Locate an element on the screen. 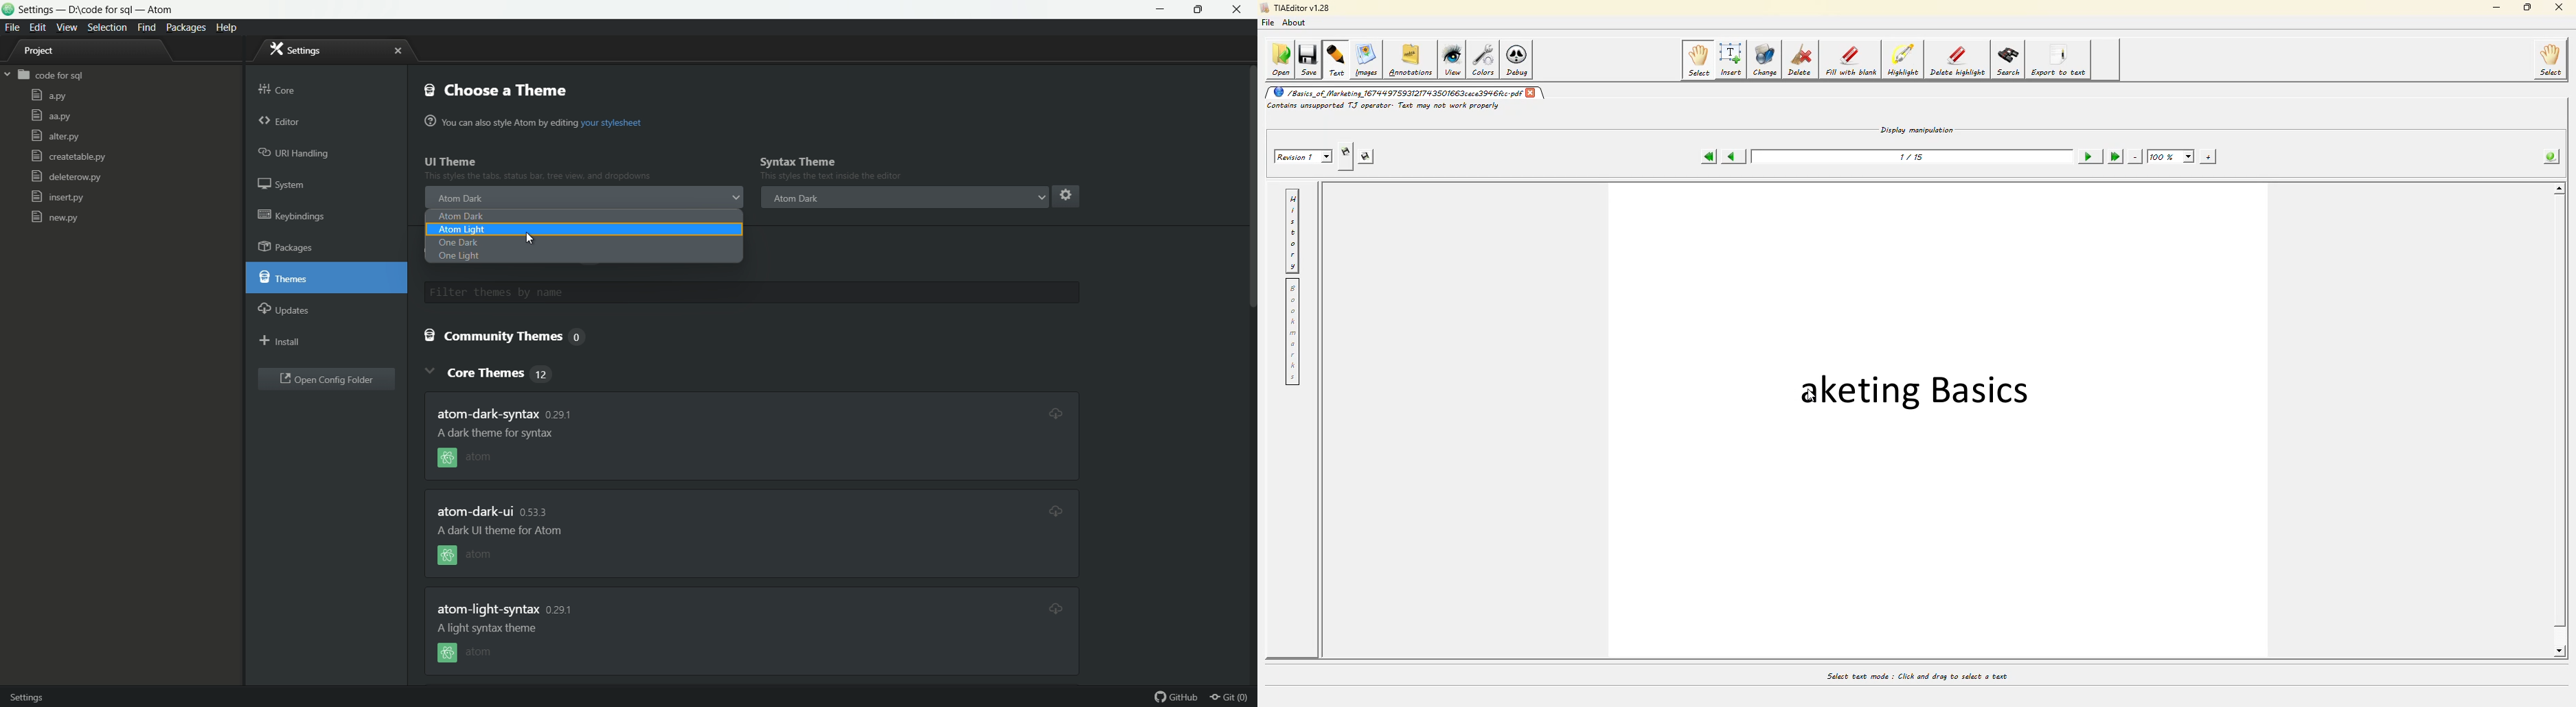 This screenshot has height=728, width=2576. atom dark ui is located at coordinates (494, 512).